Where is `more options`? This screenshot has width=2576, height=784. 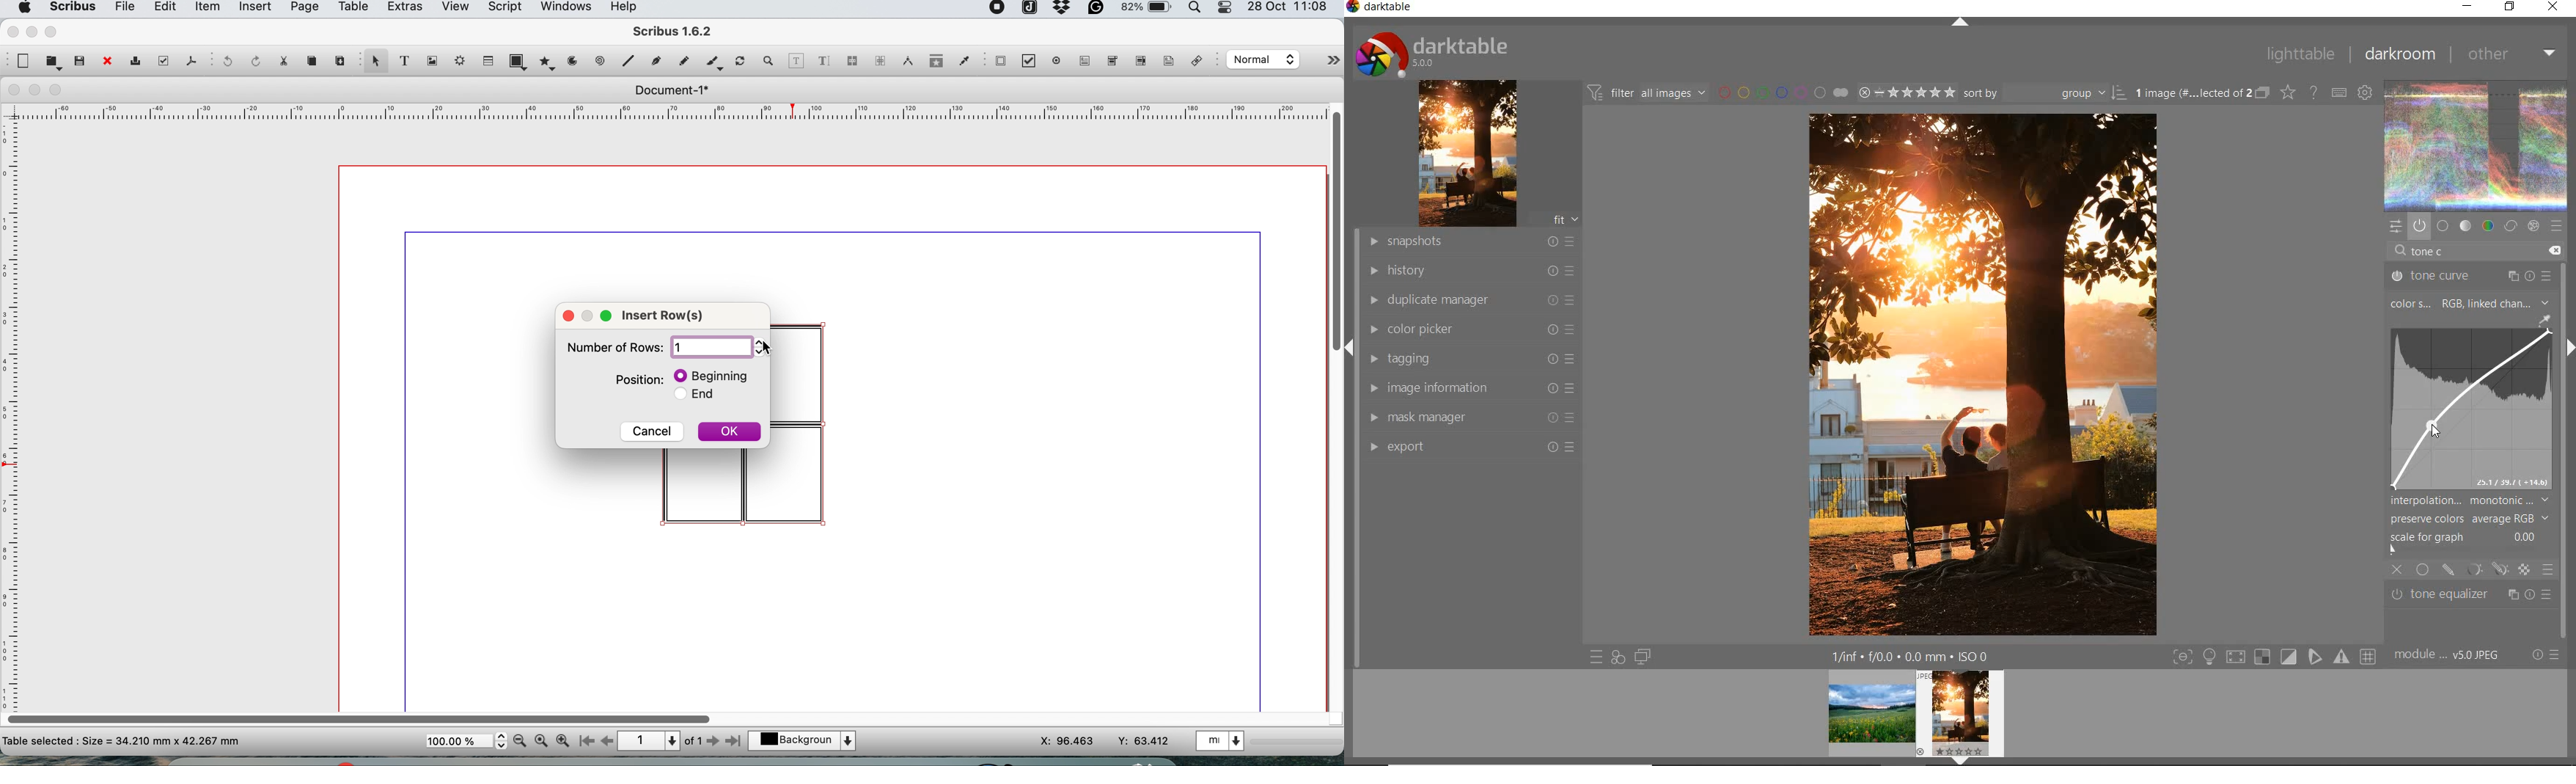 more options is located at coordinates (1322, 63).